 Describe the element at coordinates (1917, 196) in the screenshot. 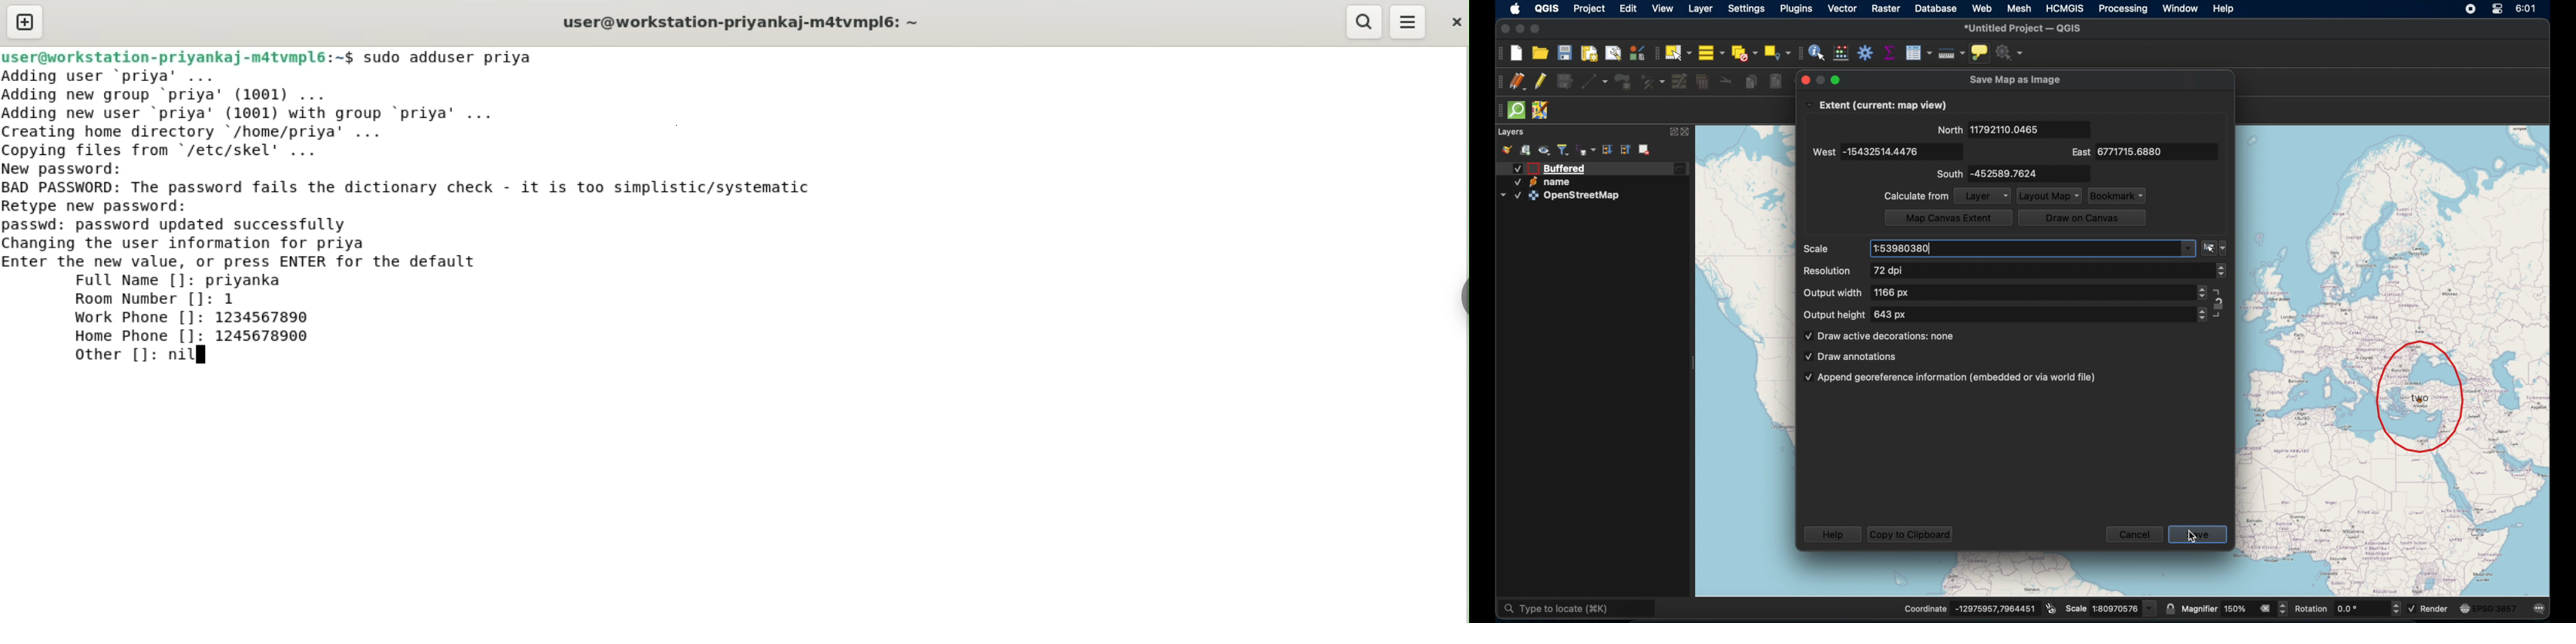

I see `calculate from` at that location.